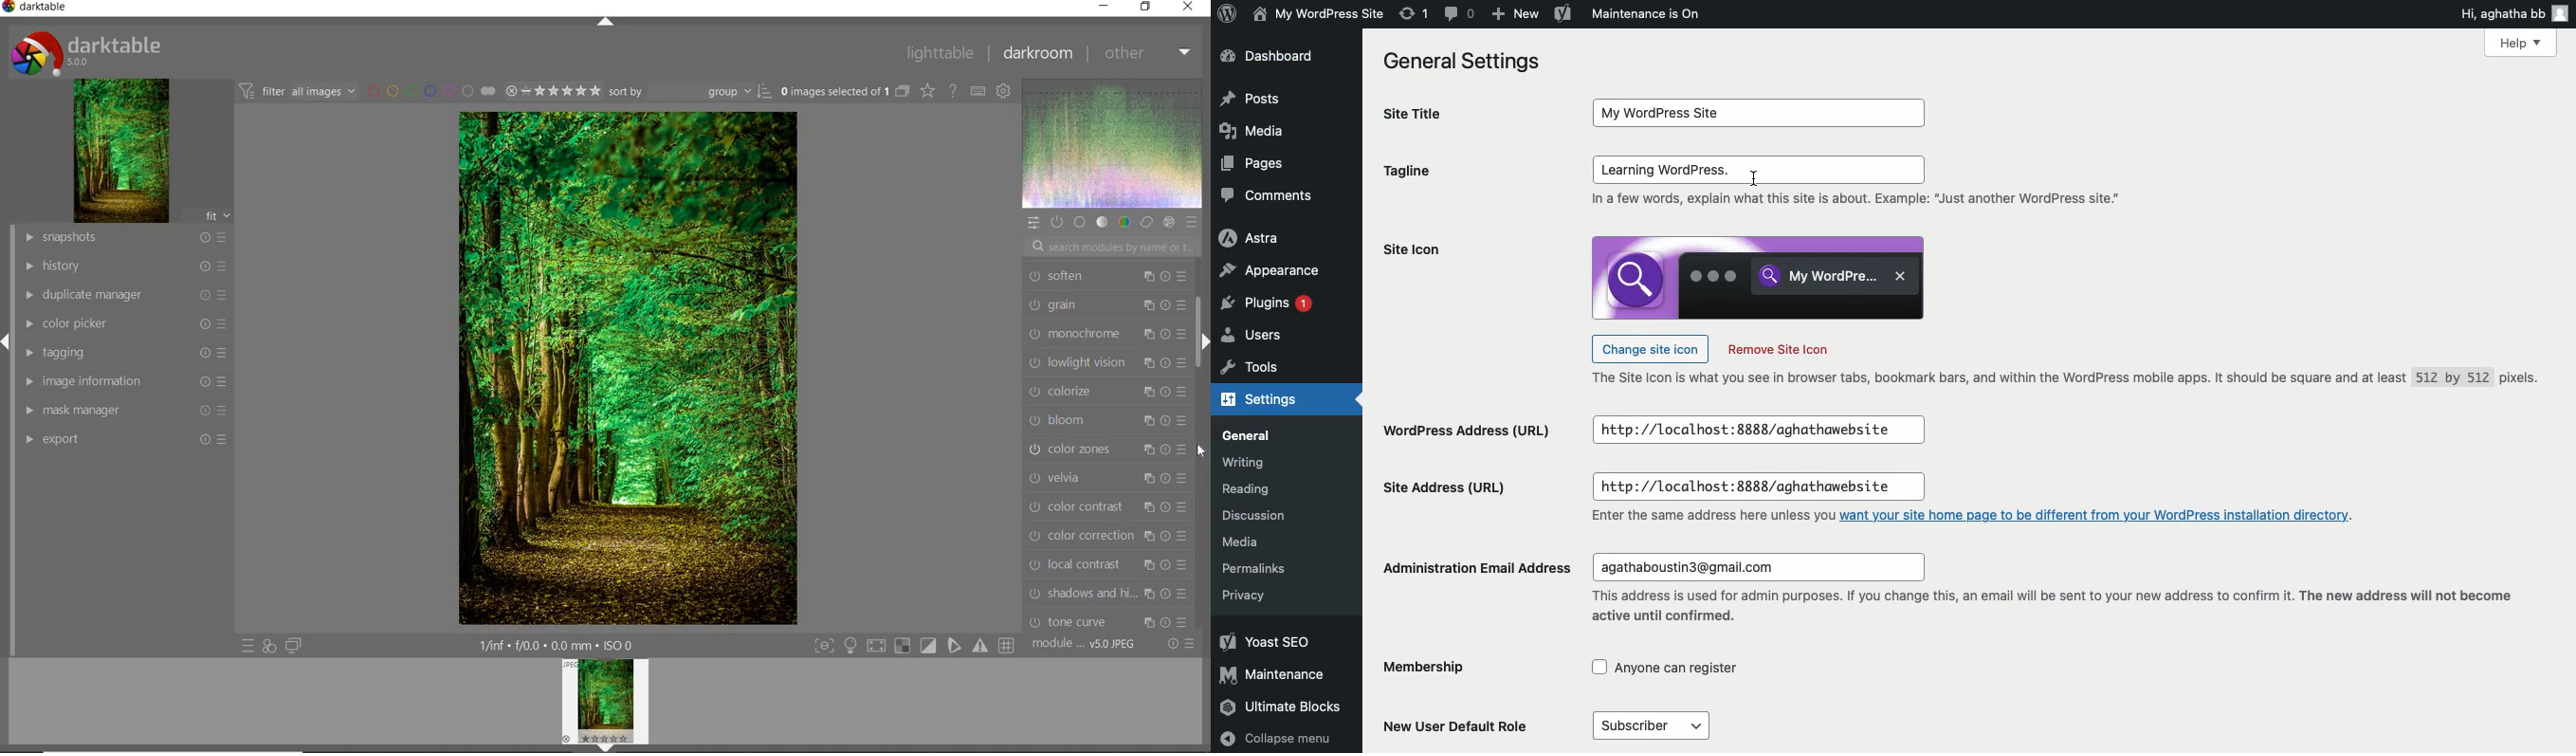 This screenshot has width=2576, height=756. I want to click on HISTORY, so click(123, 267).